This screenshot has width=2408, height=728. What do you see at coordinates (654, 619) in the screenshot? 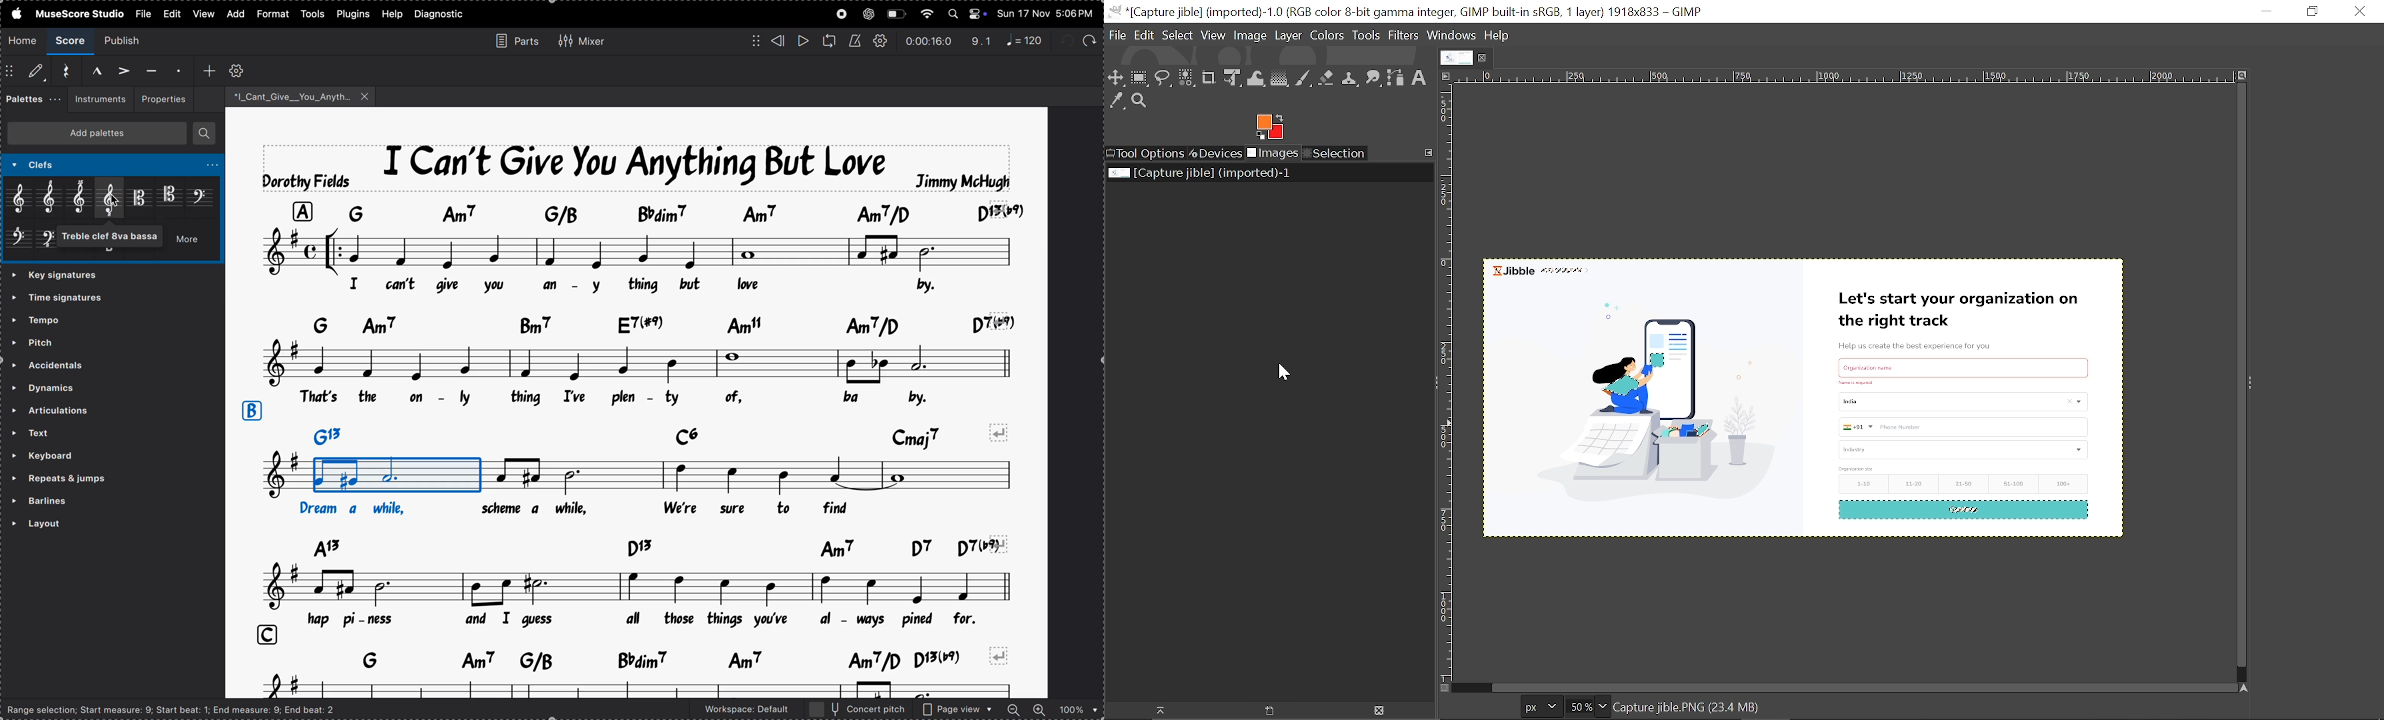
I see `lyrics` at bounding box center [654, 619].